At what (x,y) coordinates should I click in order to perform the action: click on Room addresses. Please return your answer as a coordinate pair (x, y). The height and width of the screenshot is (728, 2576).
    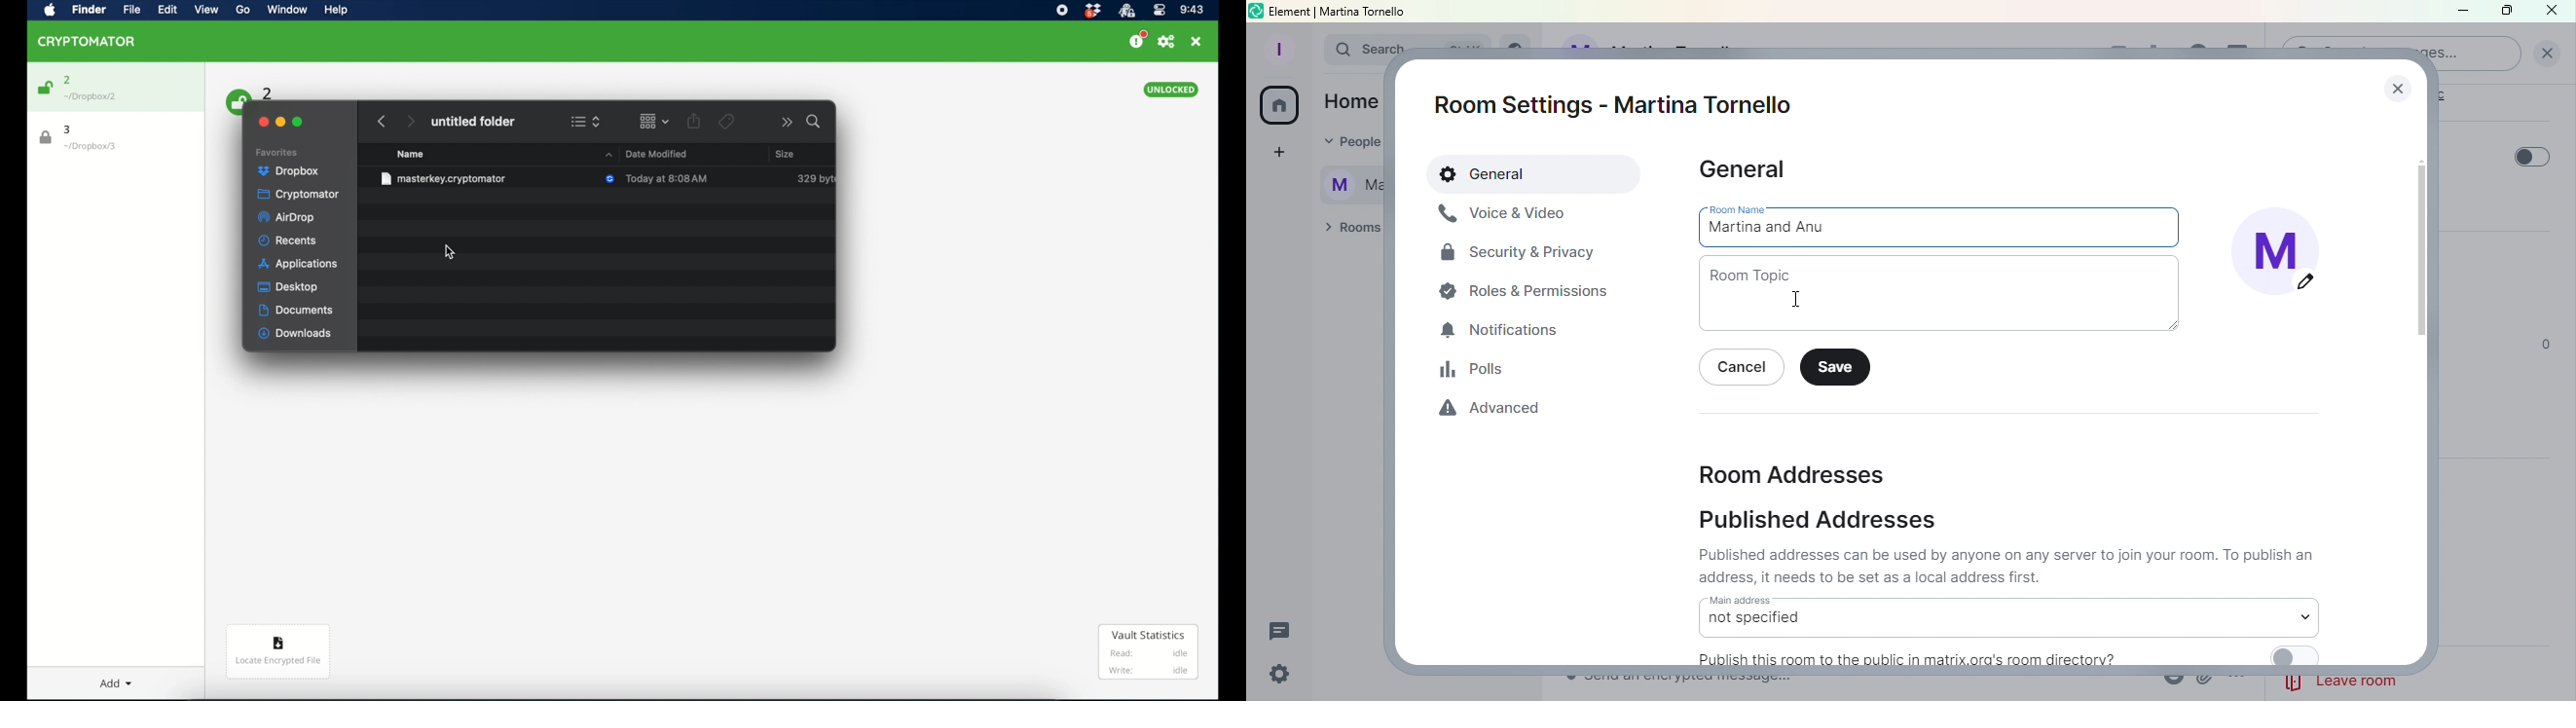
    Looking at the image, I should click on (1791, 472).